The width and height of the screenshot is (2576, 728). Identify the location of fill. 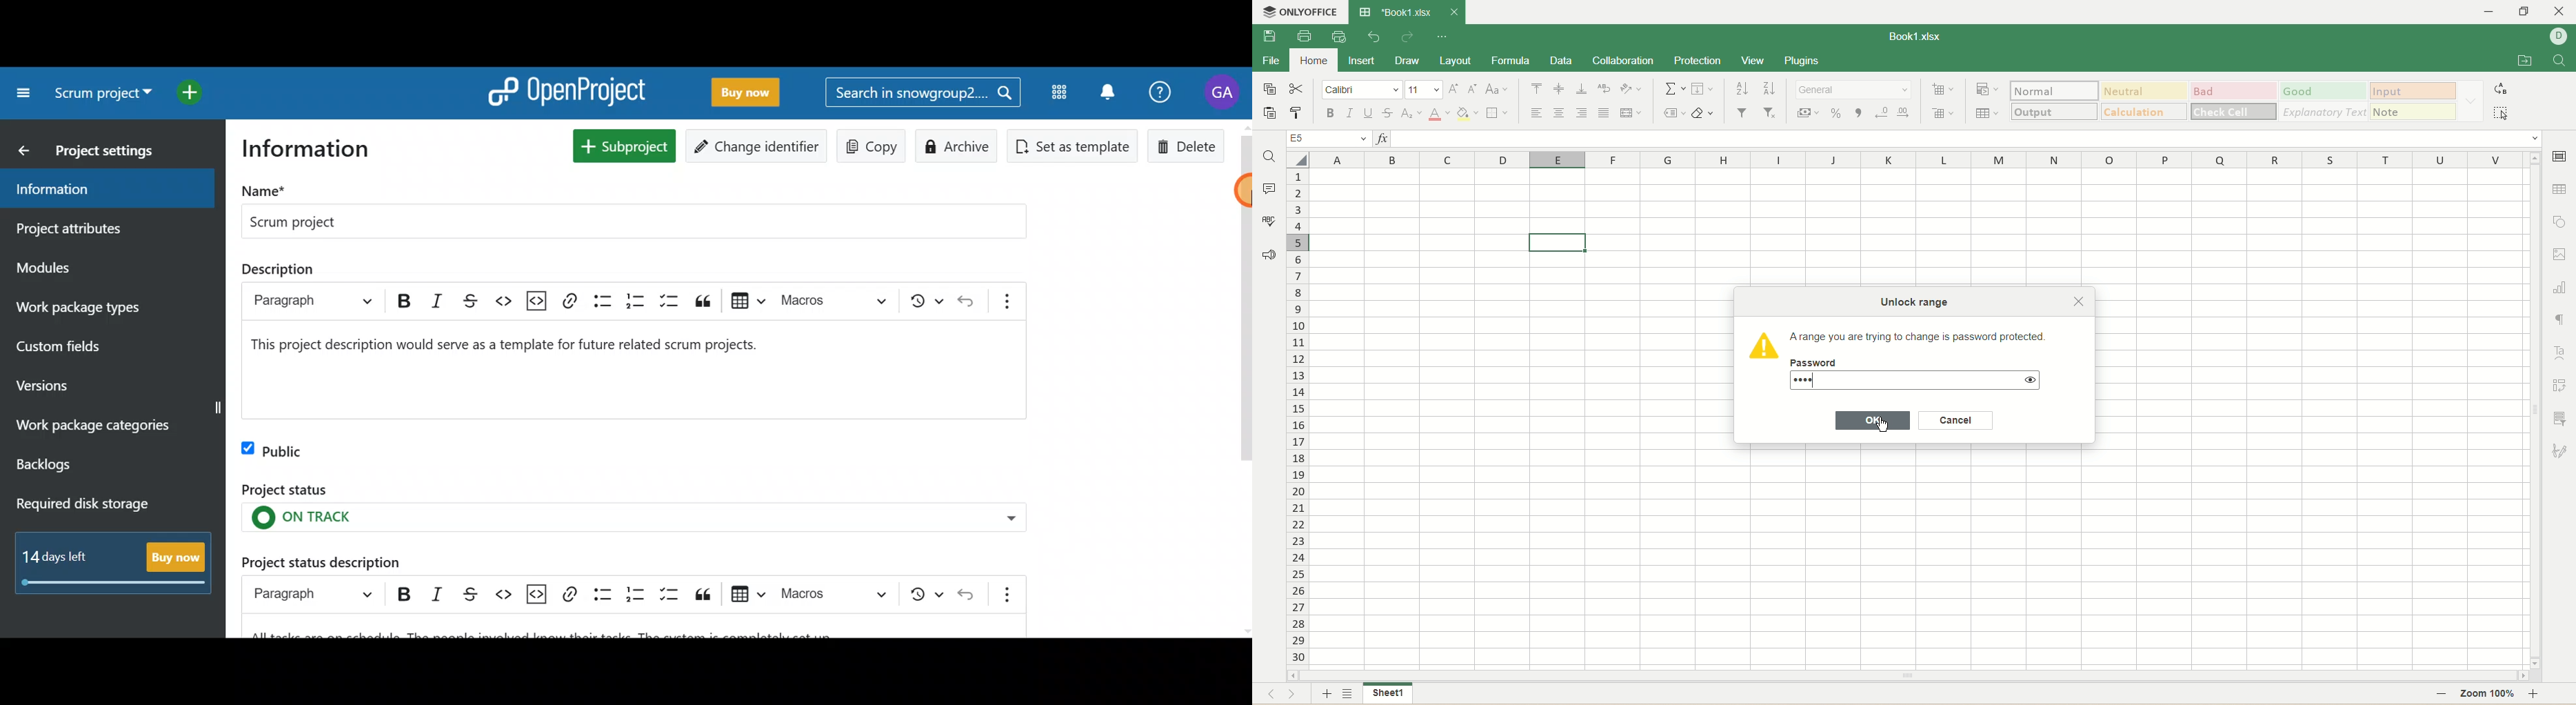
(1702, 88).